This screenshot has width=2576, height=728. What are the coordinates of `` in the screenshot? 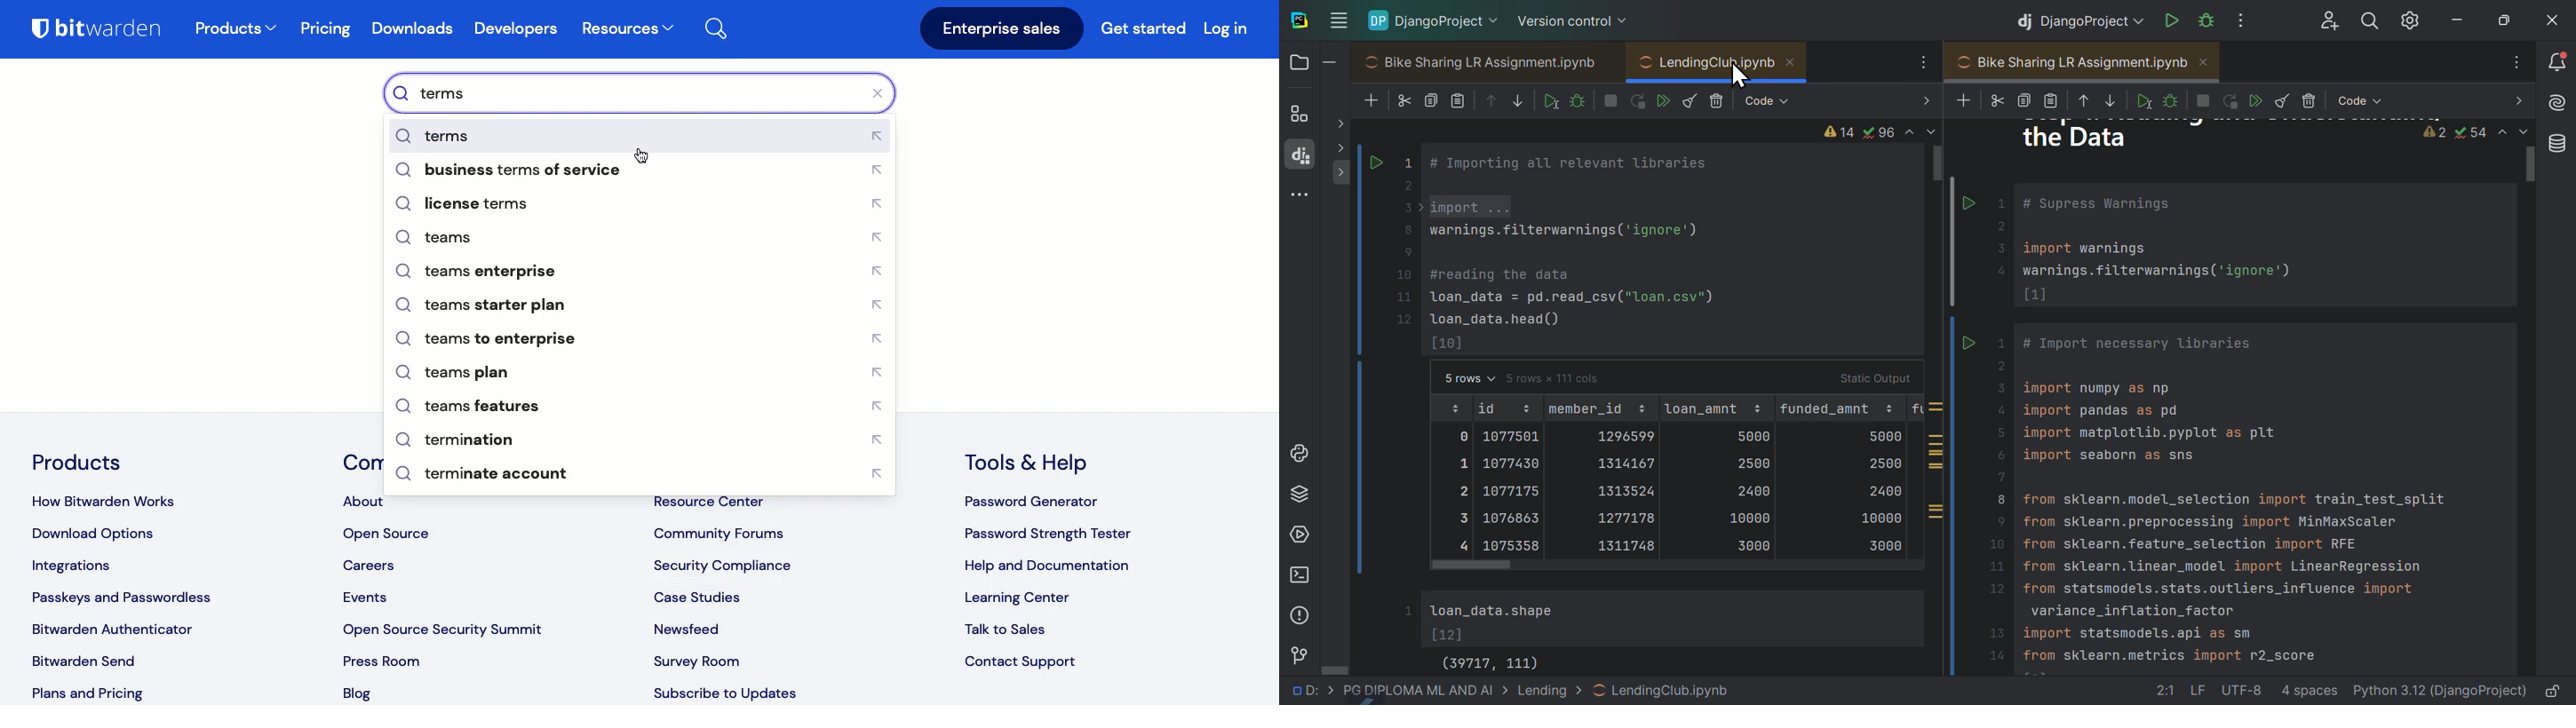 It's located at (1998, 100).